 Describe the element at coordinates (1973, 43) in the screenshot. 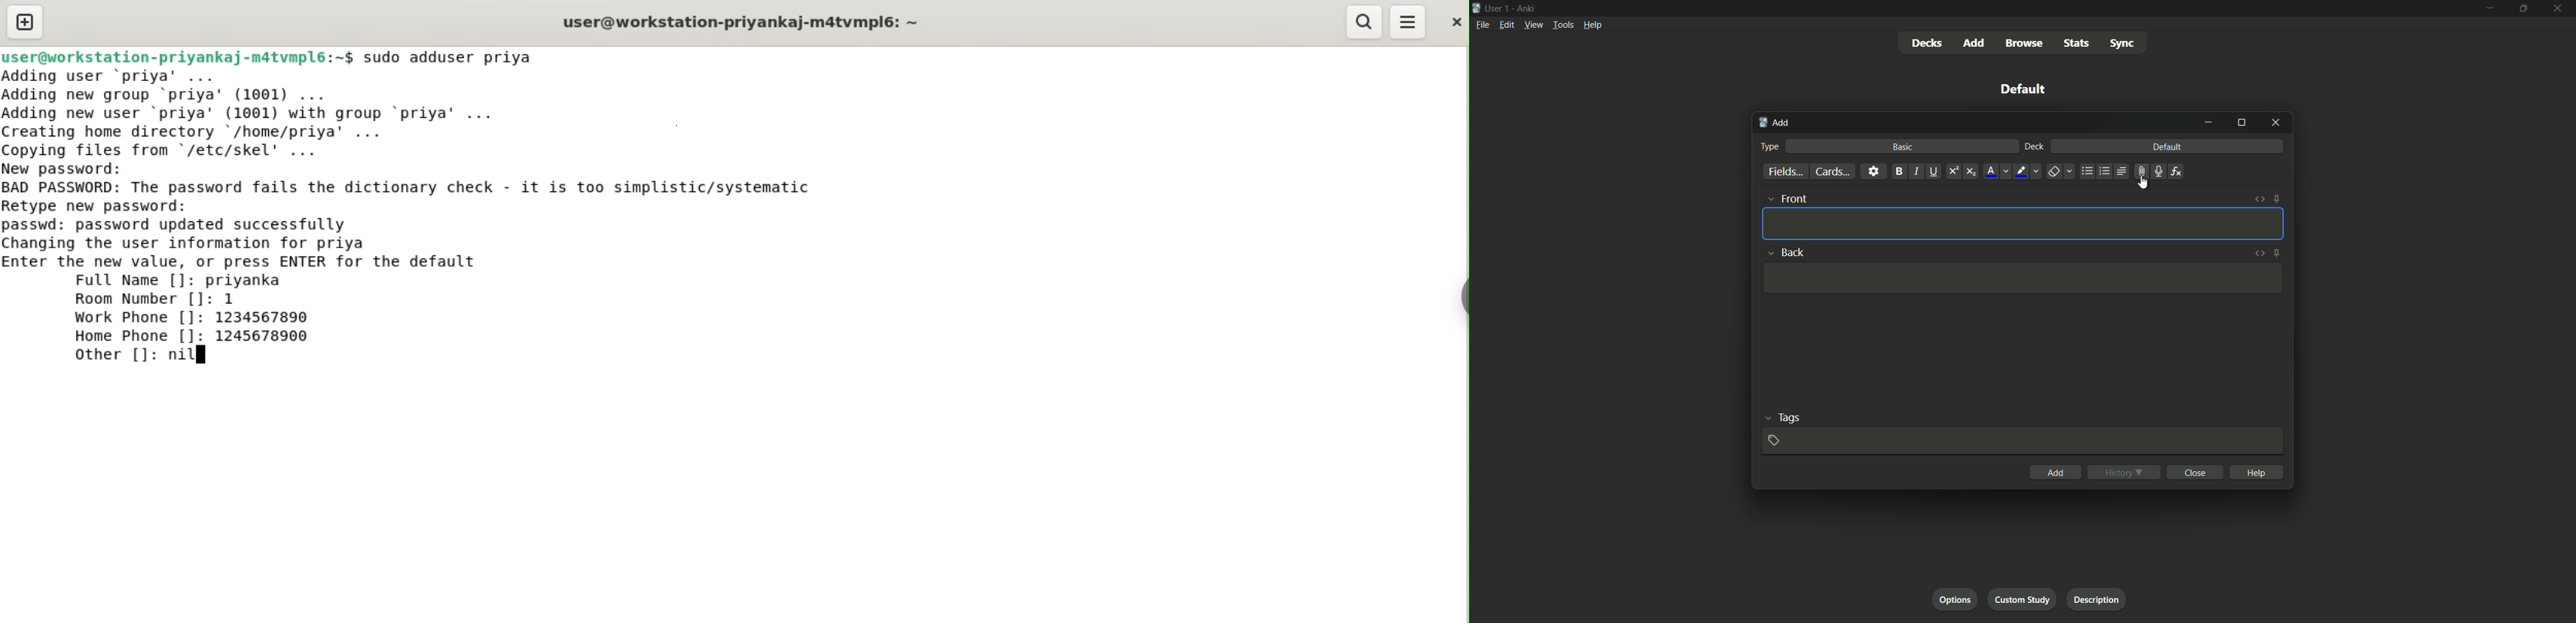

I see `add` at that location.